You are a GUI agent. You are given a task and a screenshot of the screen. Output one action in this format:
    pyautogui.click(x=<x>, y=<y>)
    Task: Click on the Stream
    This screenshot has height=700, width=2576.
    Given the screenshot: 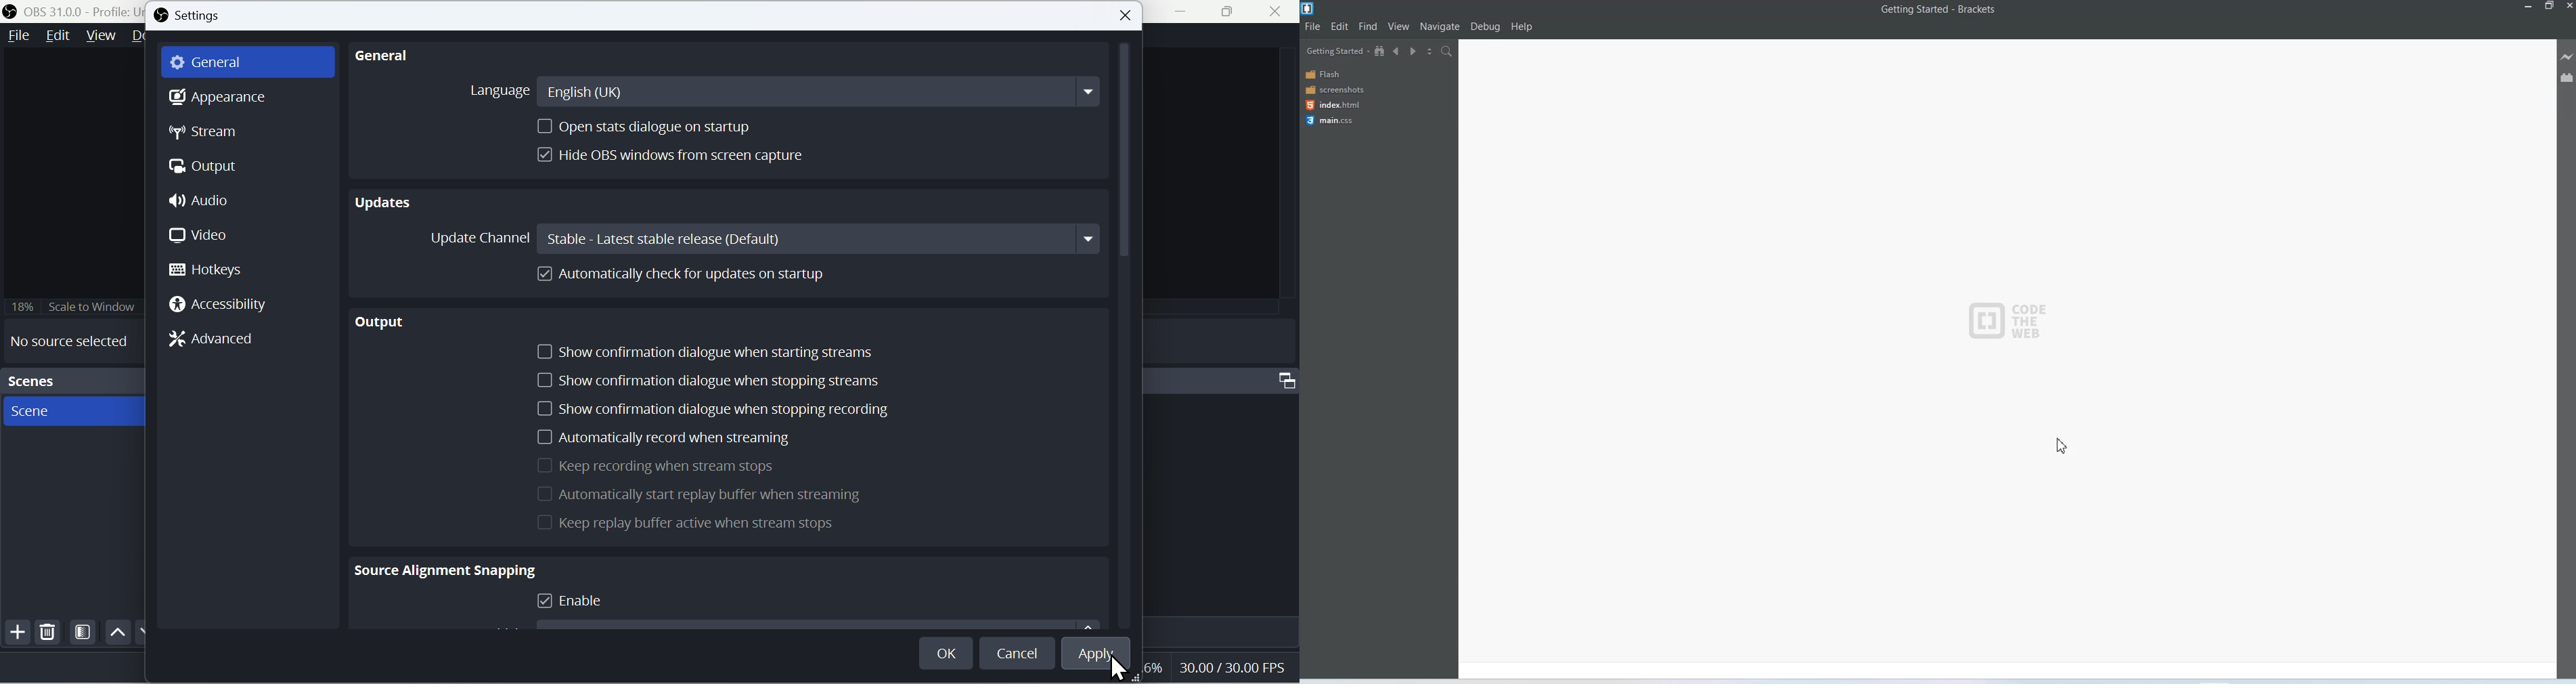 What is the action you would take?
    pyautogui.click(x=206, y=134)
    